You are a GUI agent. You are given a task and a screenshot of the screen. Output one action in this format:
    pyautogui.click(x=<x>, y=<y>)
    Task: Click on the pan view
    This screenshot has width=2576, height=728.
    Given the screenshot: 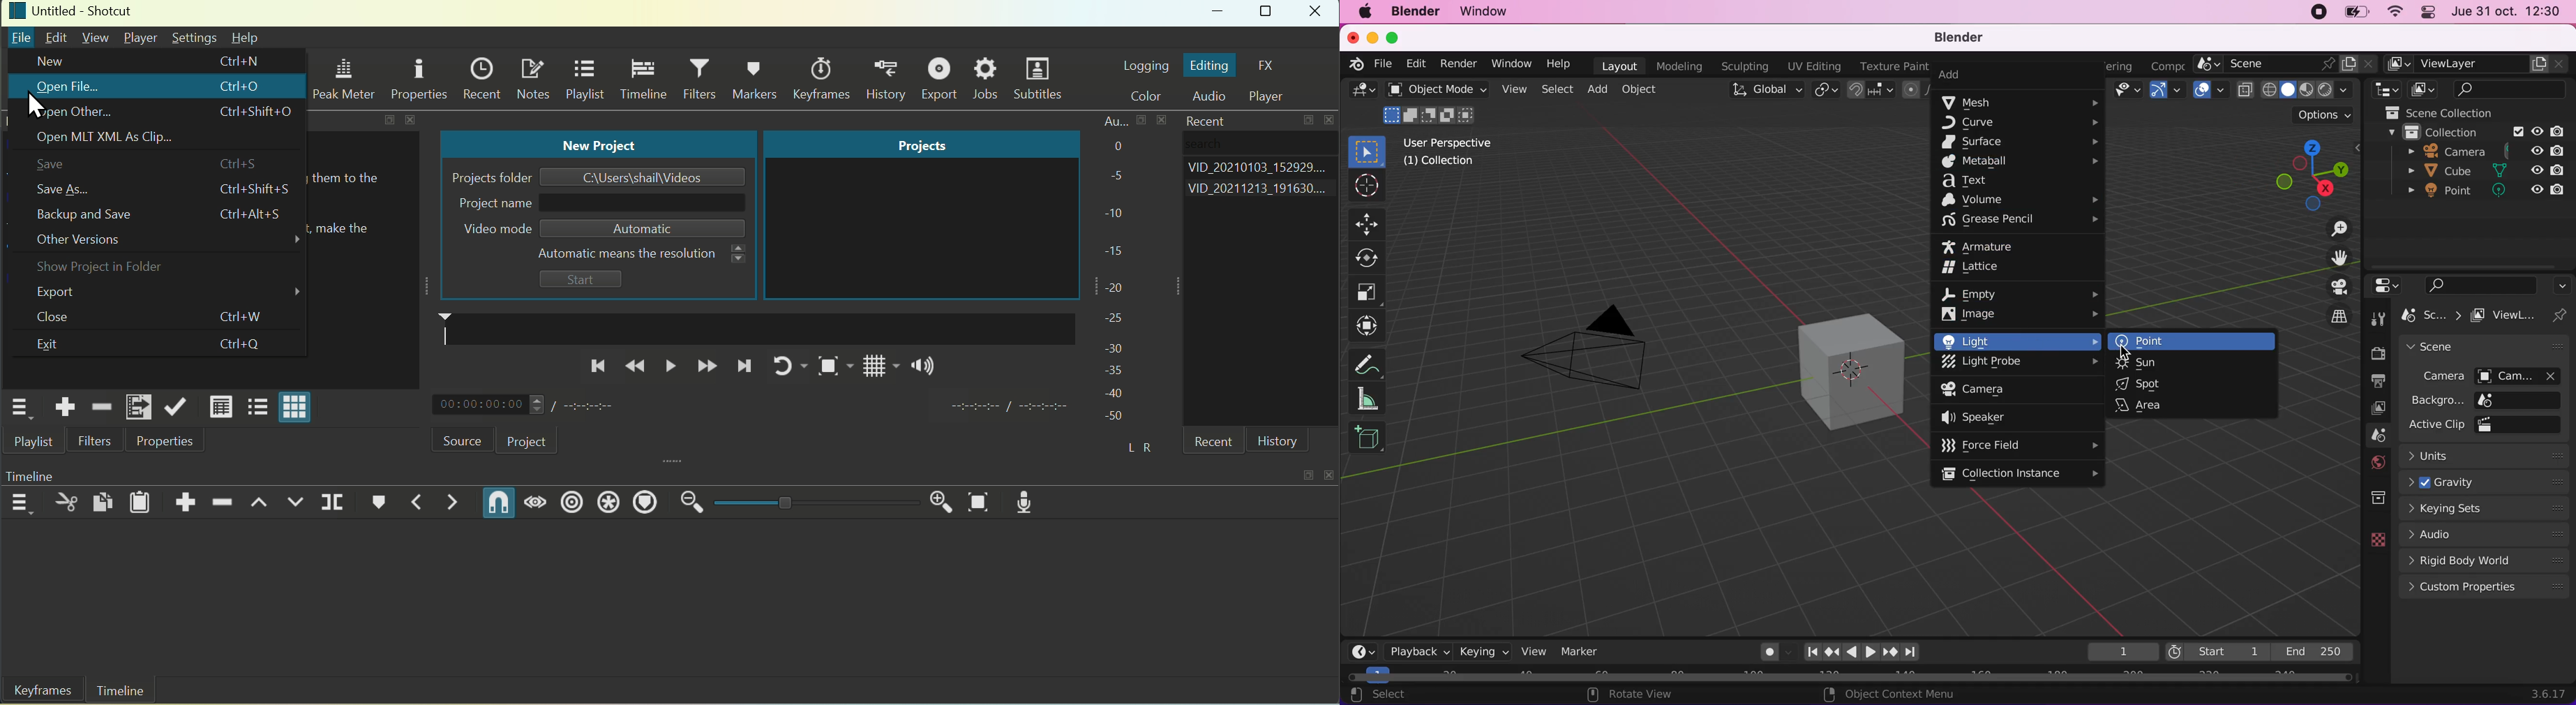 What is the action you would take?
    pyautogui.click(x=1620, y=695)
    